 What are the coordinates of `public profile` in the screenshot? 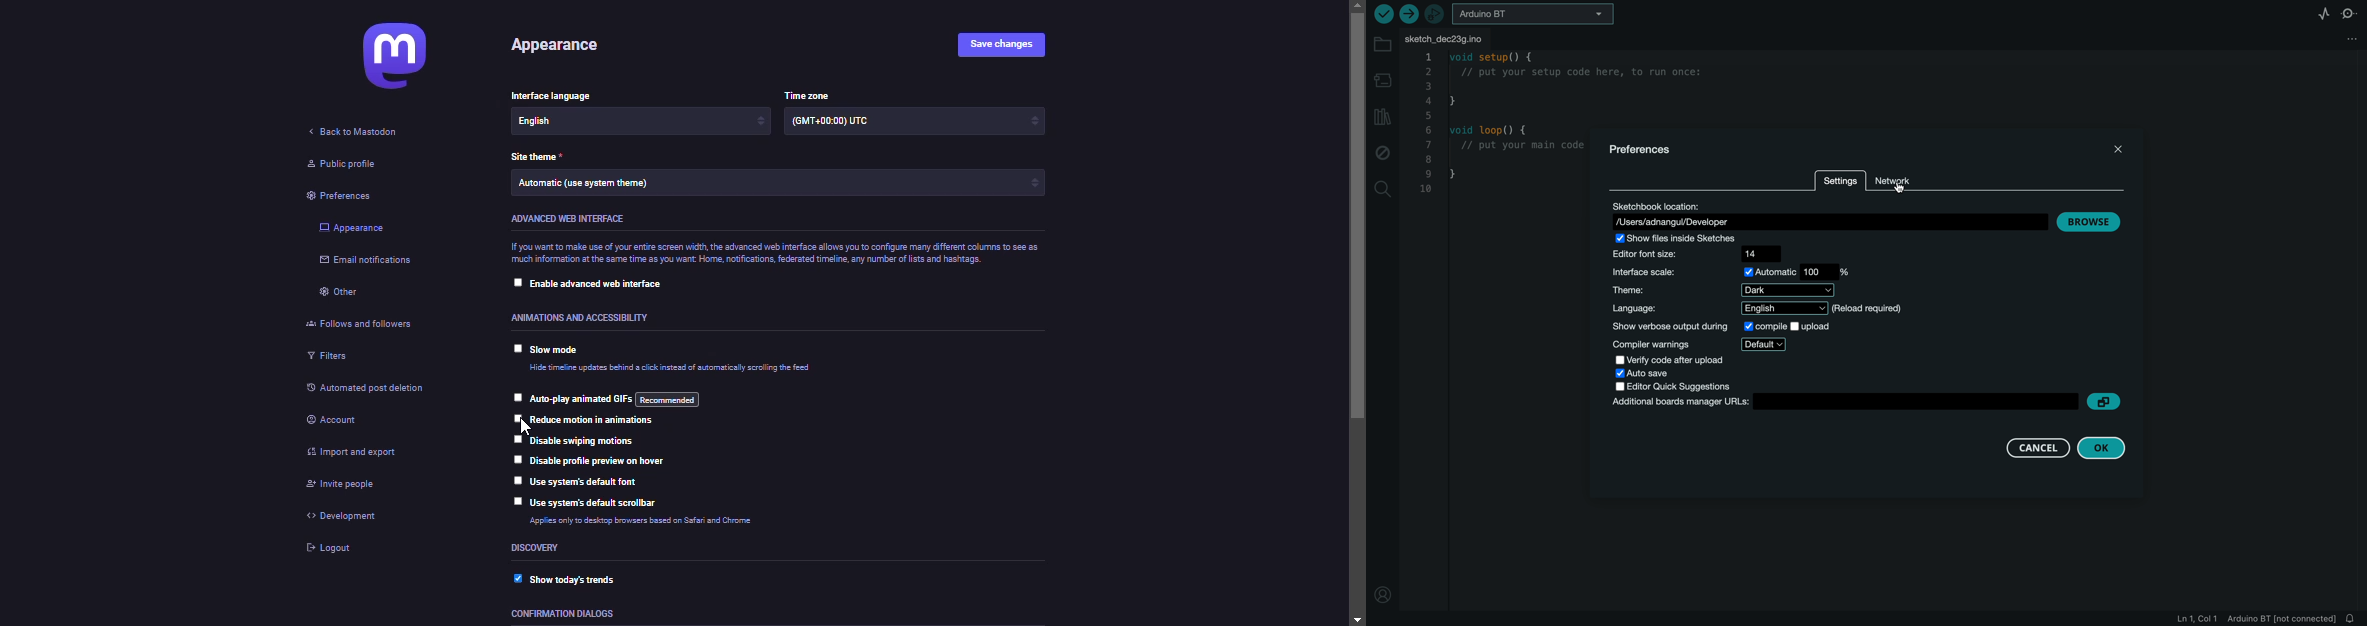 It's located at (344, 165).